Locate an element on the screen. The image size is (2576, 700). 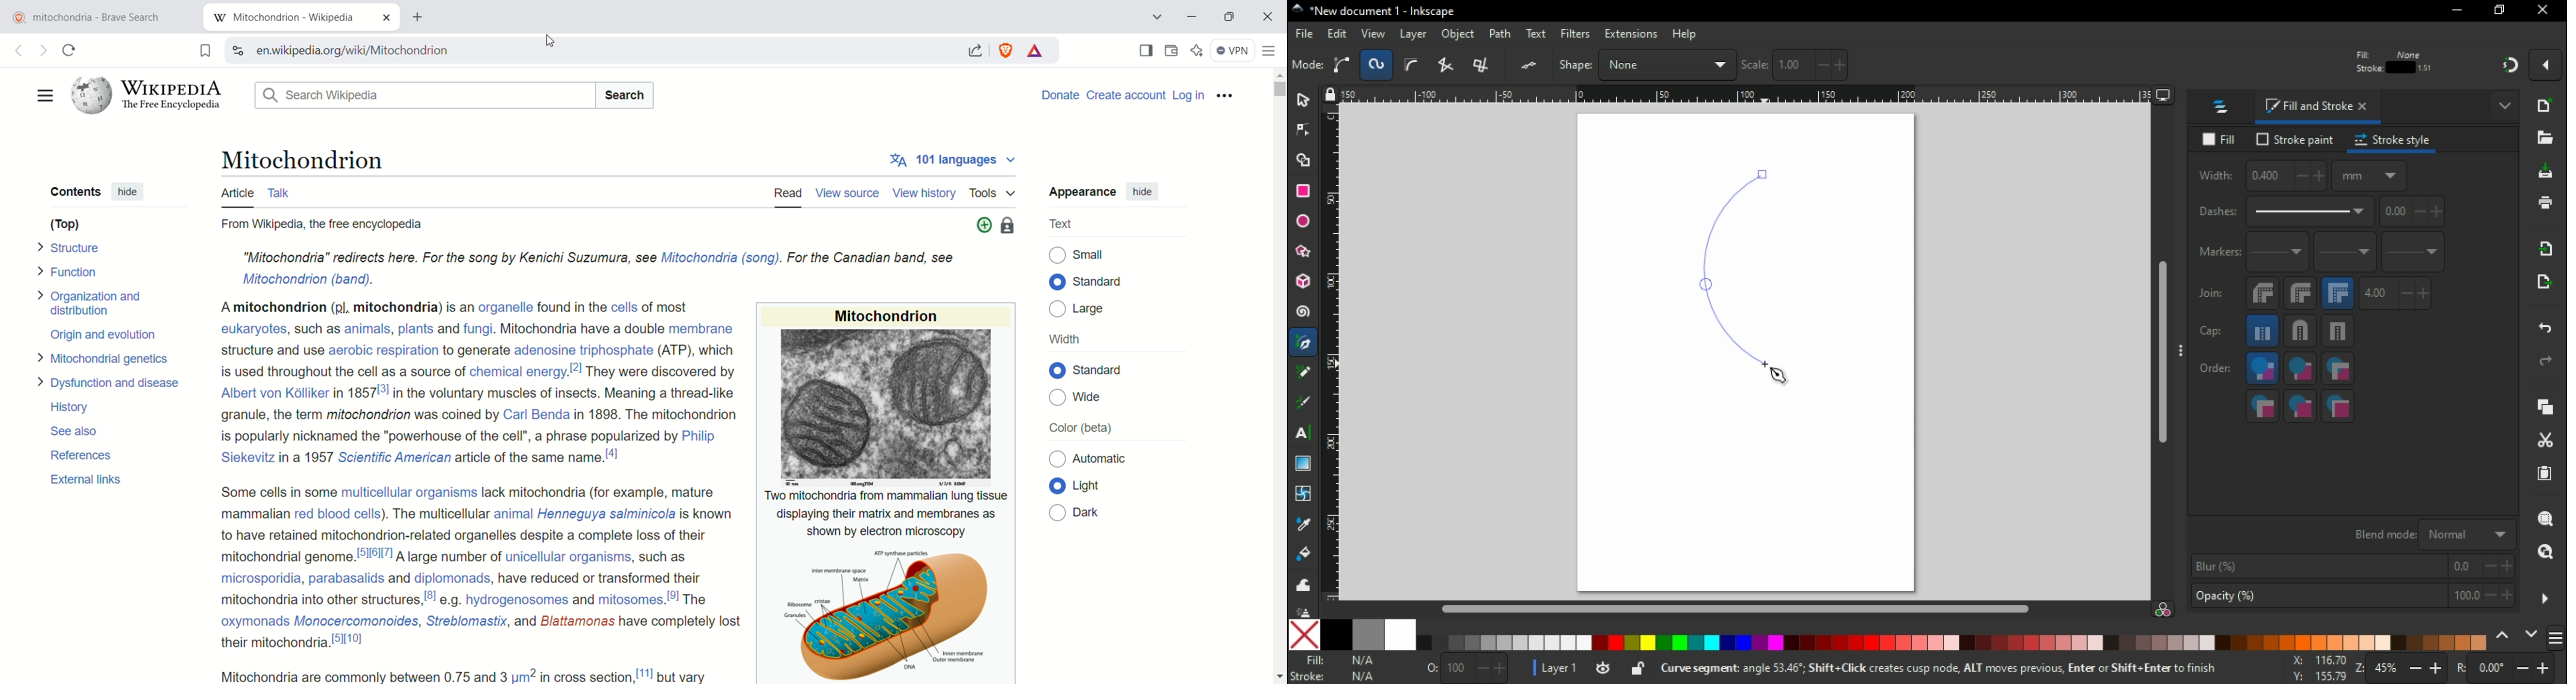
Wikipidea logo is located at coordinates (148, 95).